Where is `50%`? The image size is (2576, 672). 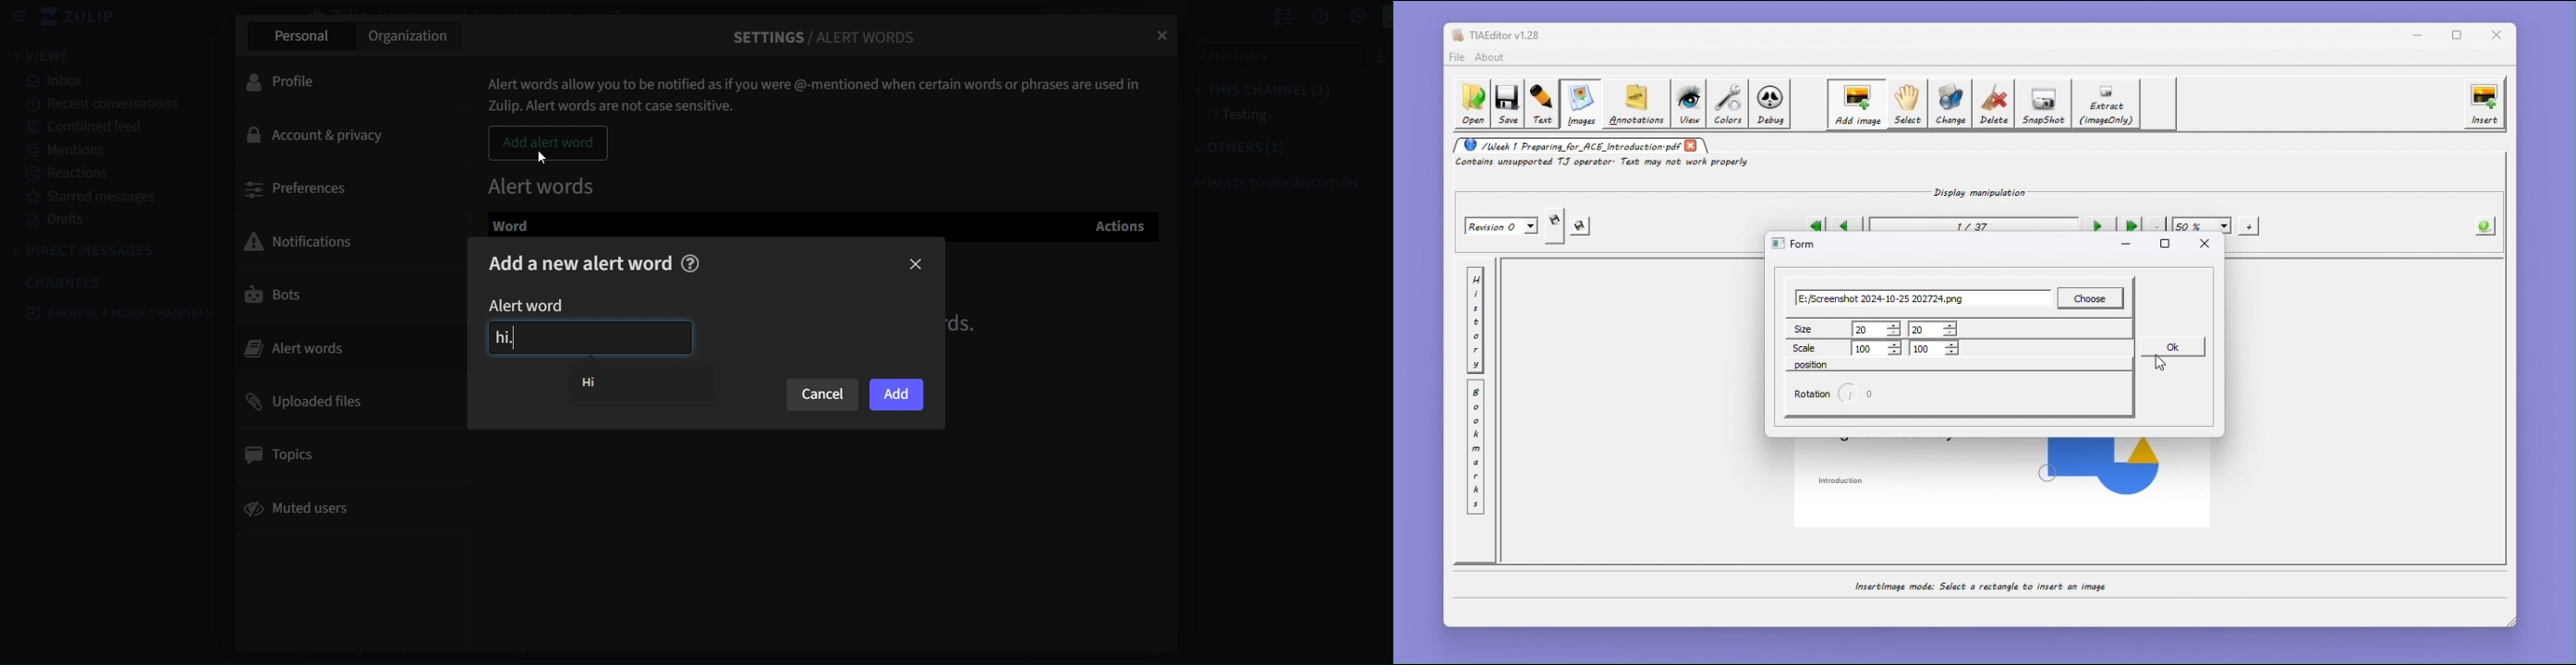
50% is located at coordinates (2202, 225).